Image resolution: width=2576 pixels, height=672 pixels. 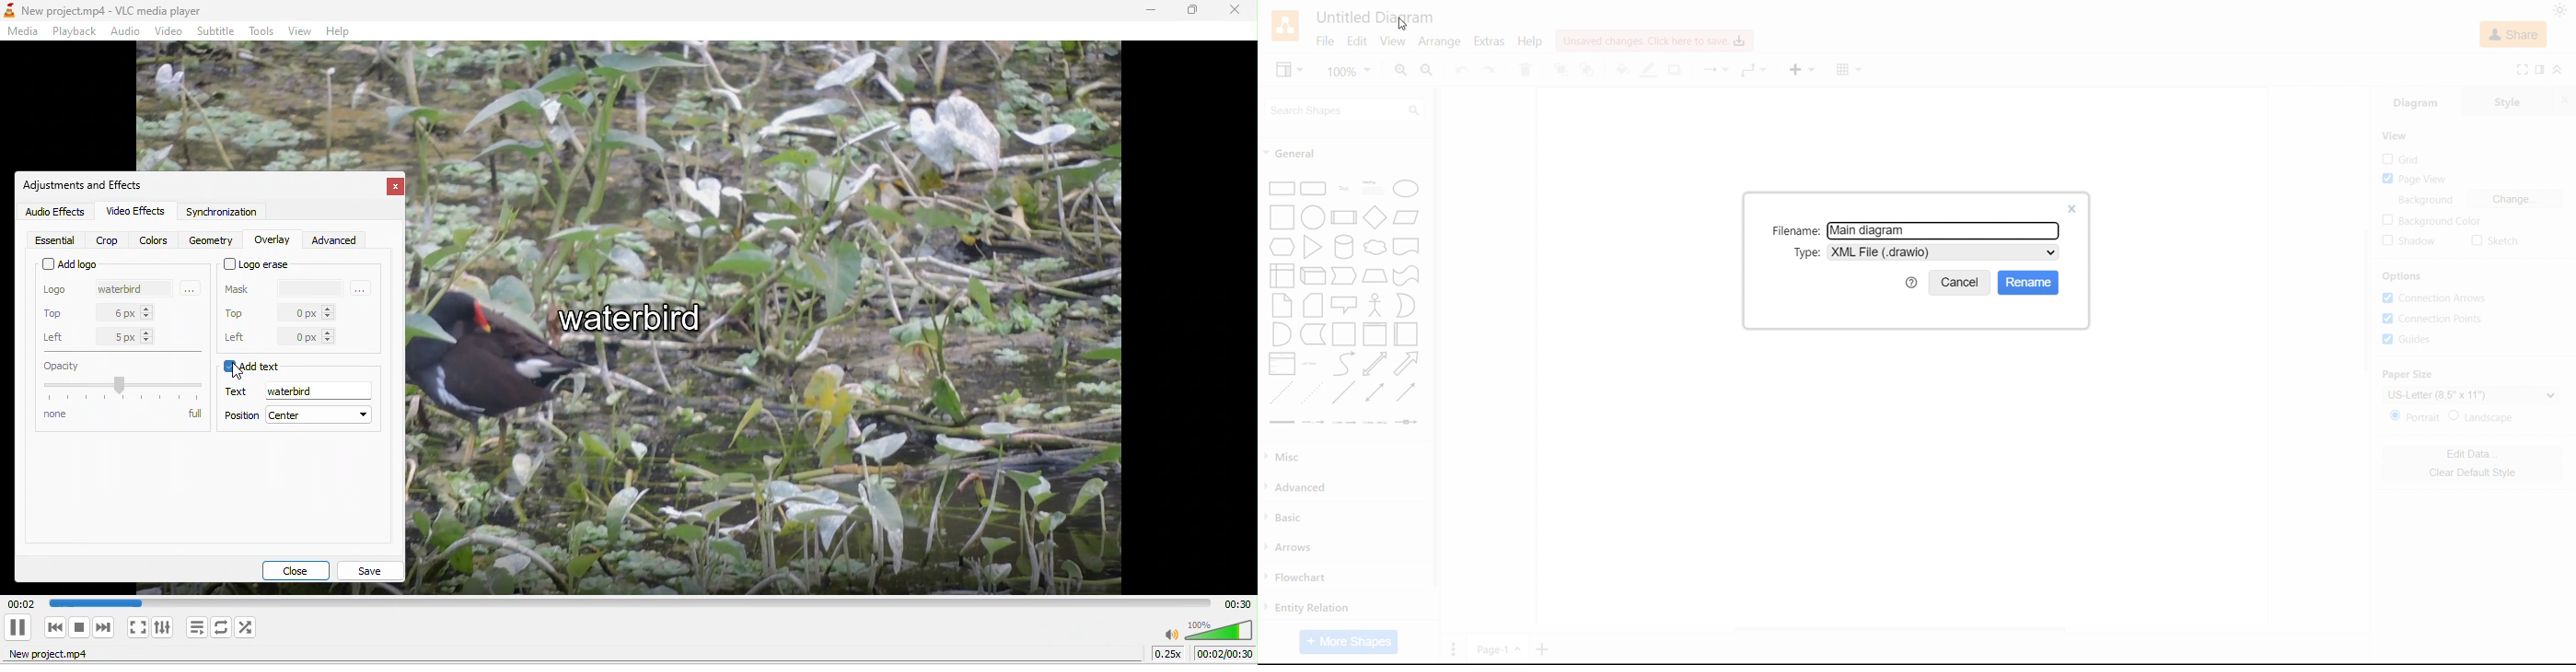 I want to click on none, so click(x=59, y=415).